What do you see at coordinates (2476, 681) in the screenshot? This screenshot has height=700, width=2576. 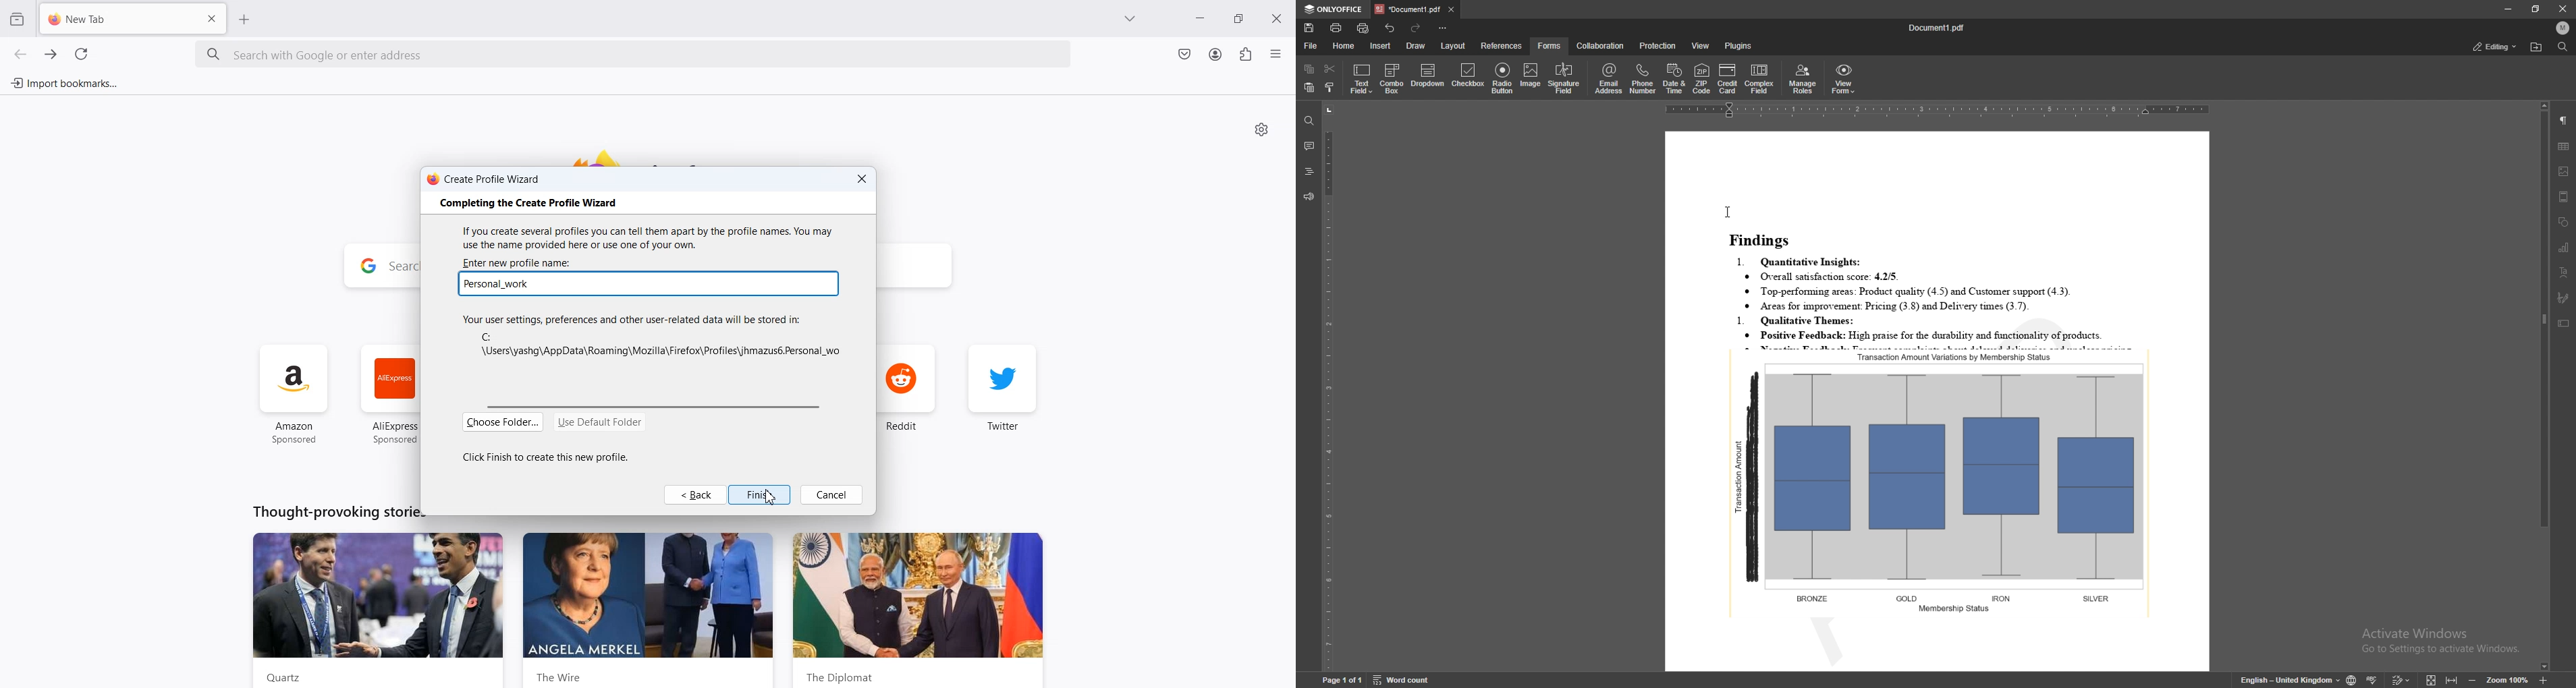 I see `zoom out` at bounding box center [2476, 681].